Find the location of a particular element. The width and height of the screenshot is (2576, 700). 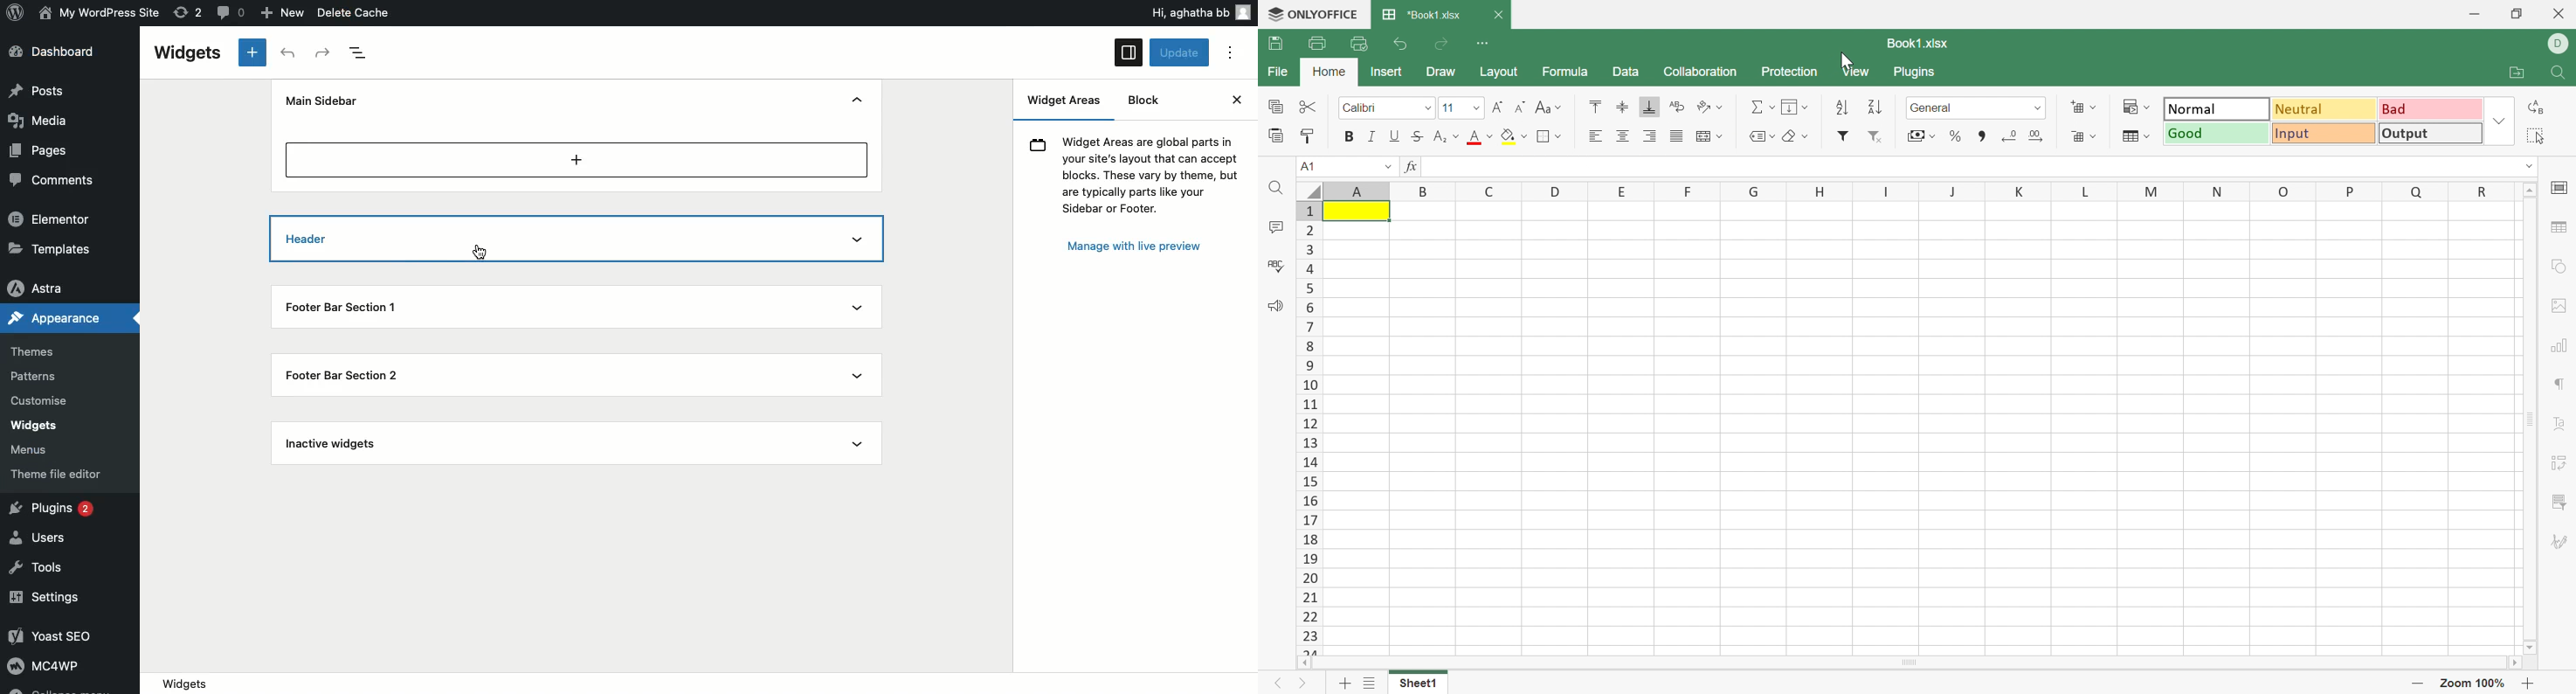

Customize Quick Access Toolbar is located at coordinates (1483, 41).